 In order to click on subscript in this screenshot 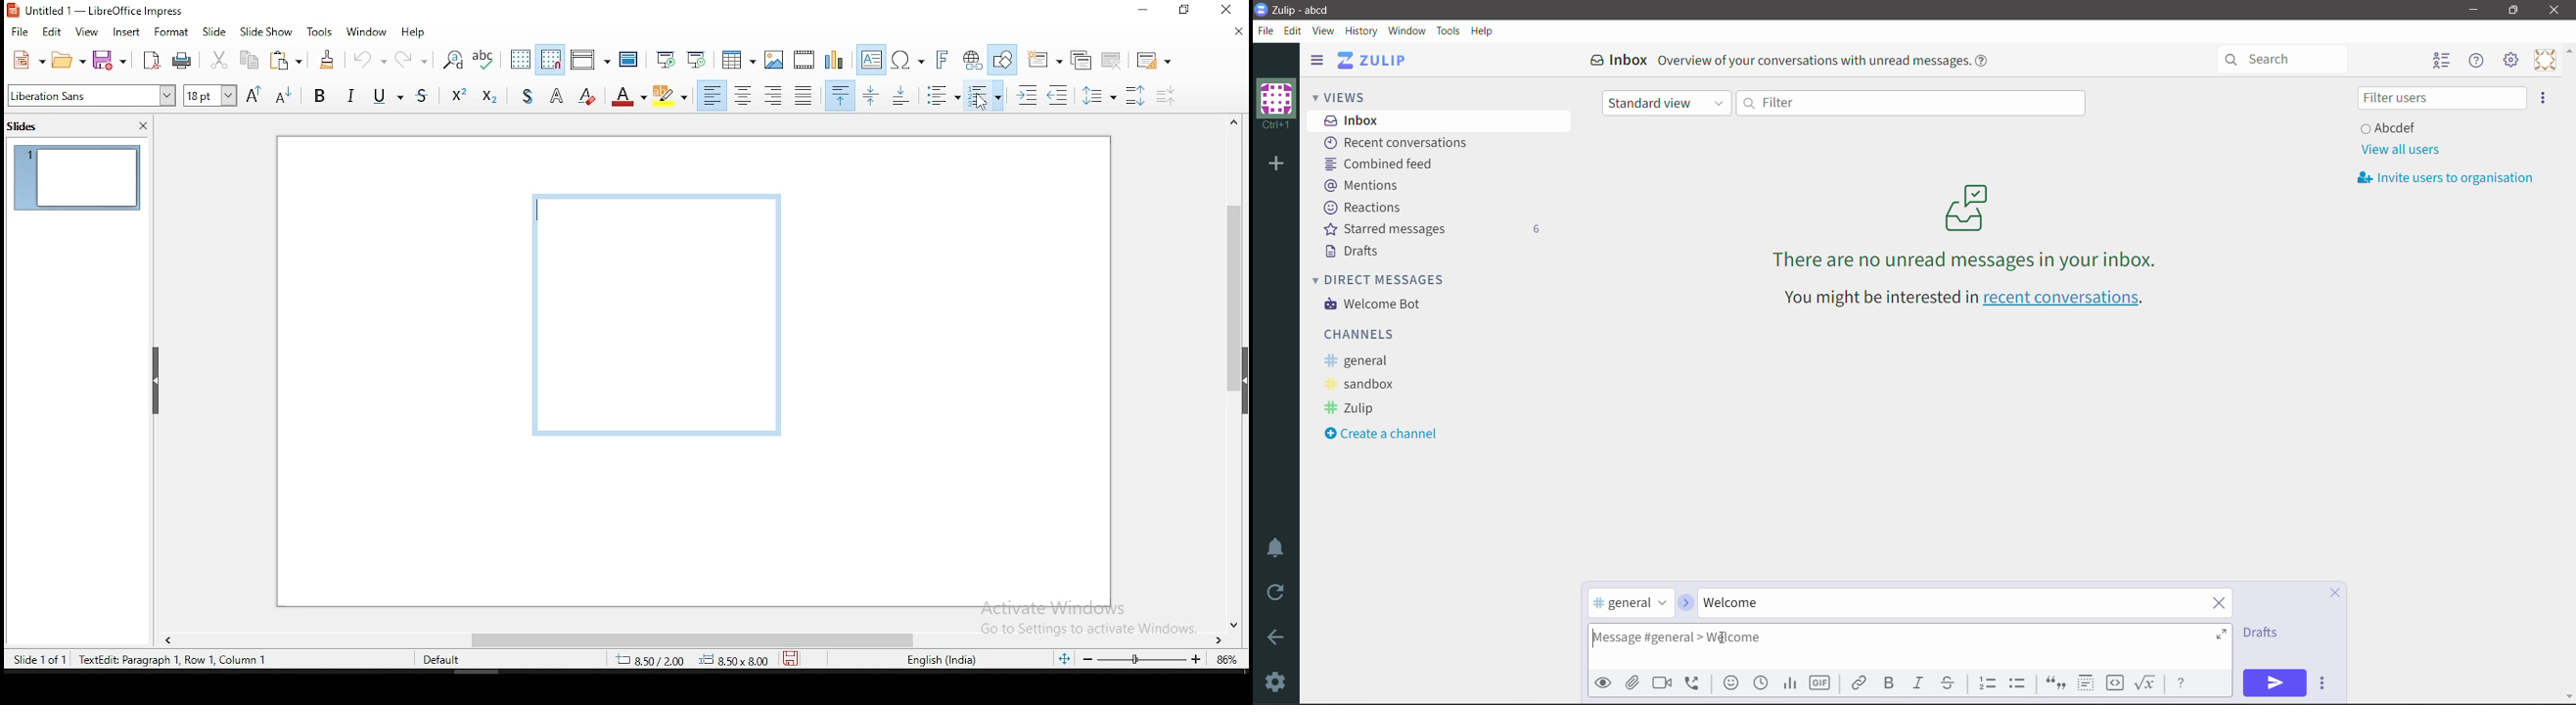, I will do `click(491, 97)`.